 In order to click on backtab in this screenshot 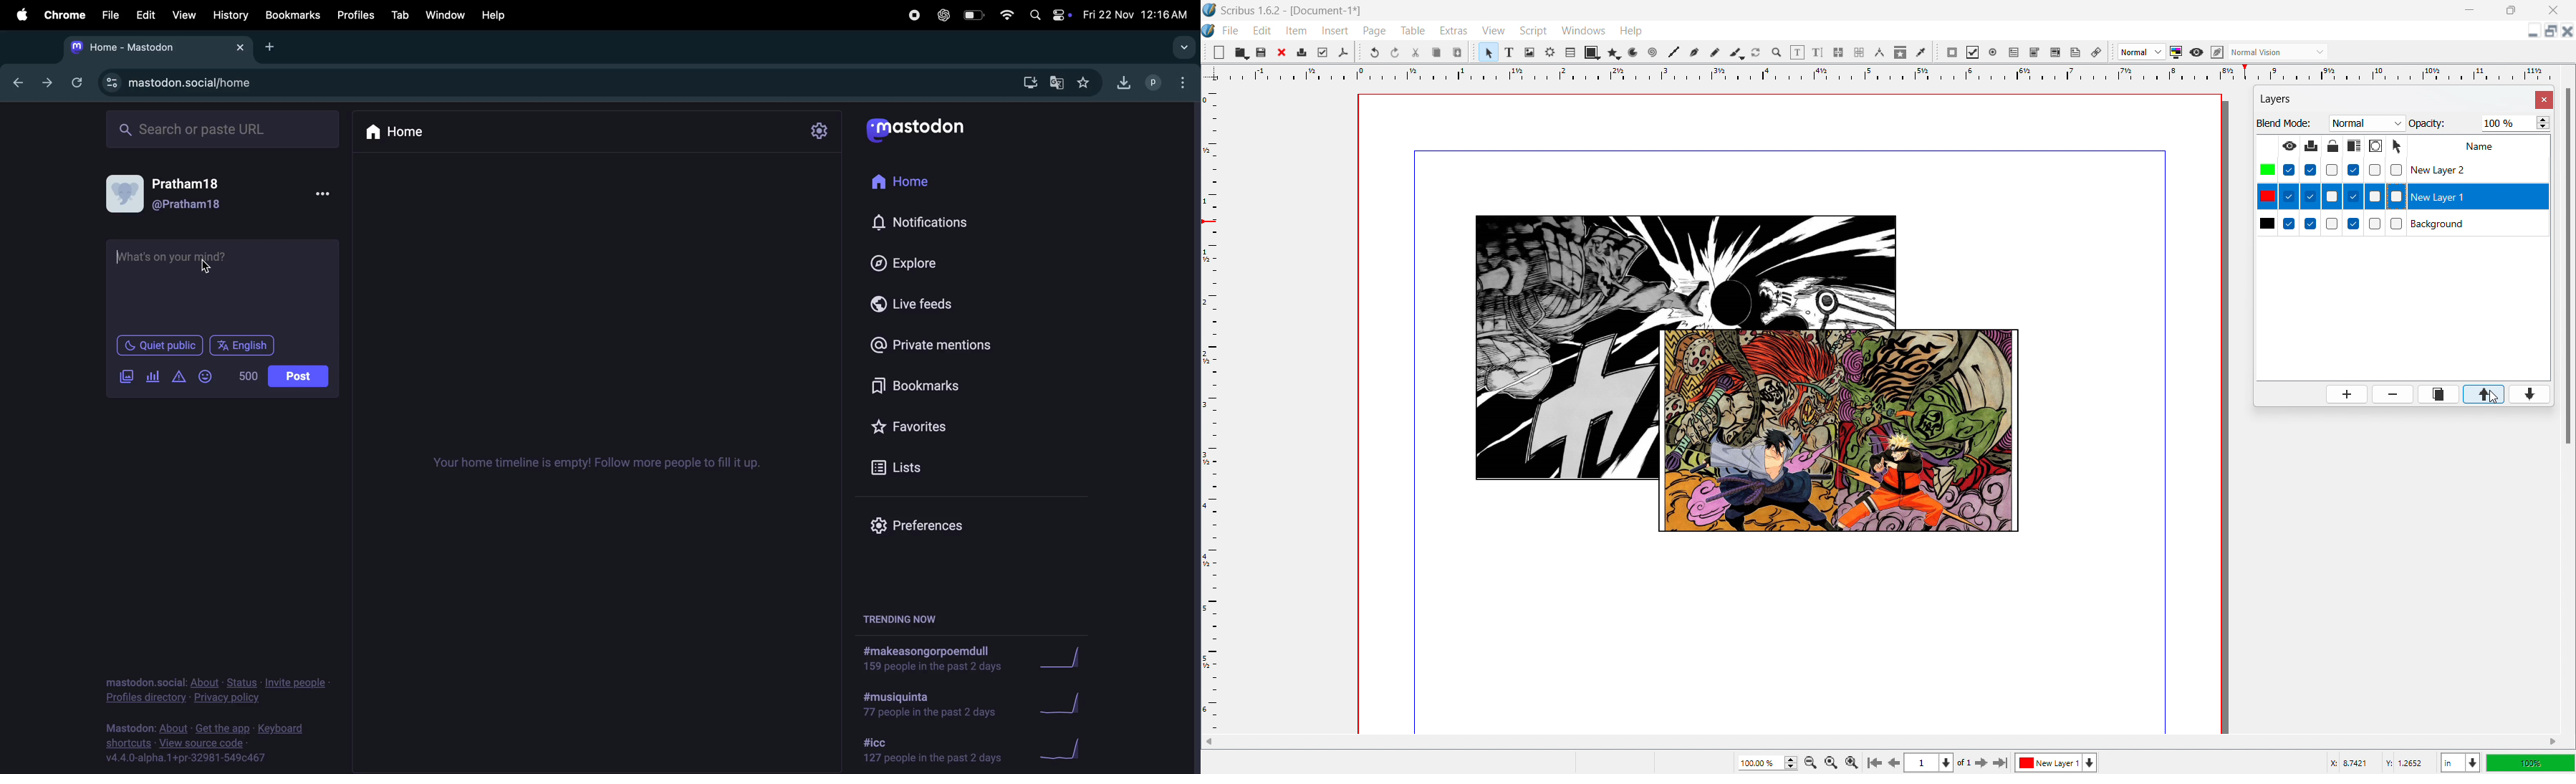, I will do `click(15, 82)`.